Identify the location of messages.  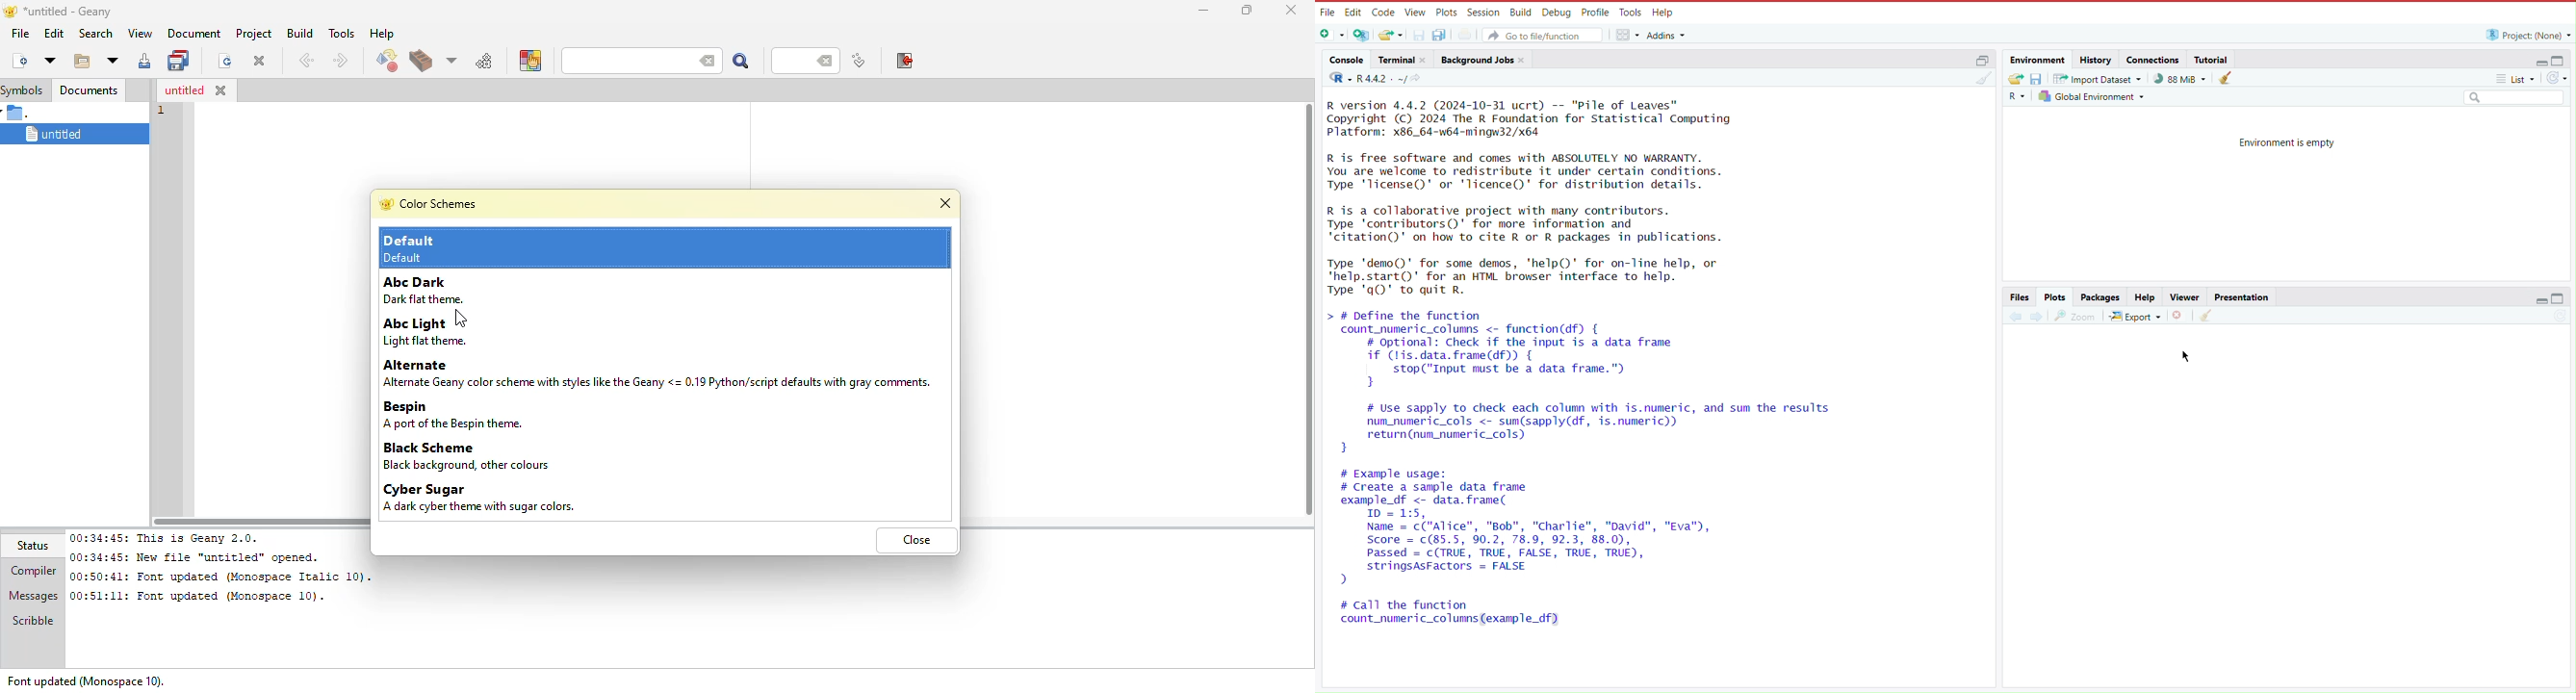
(33, 597).